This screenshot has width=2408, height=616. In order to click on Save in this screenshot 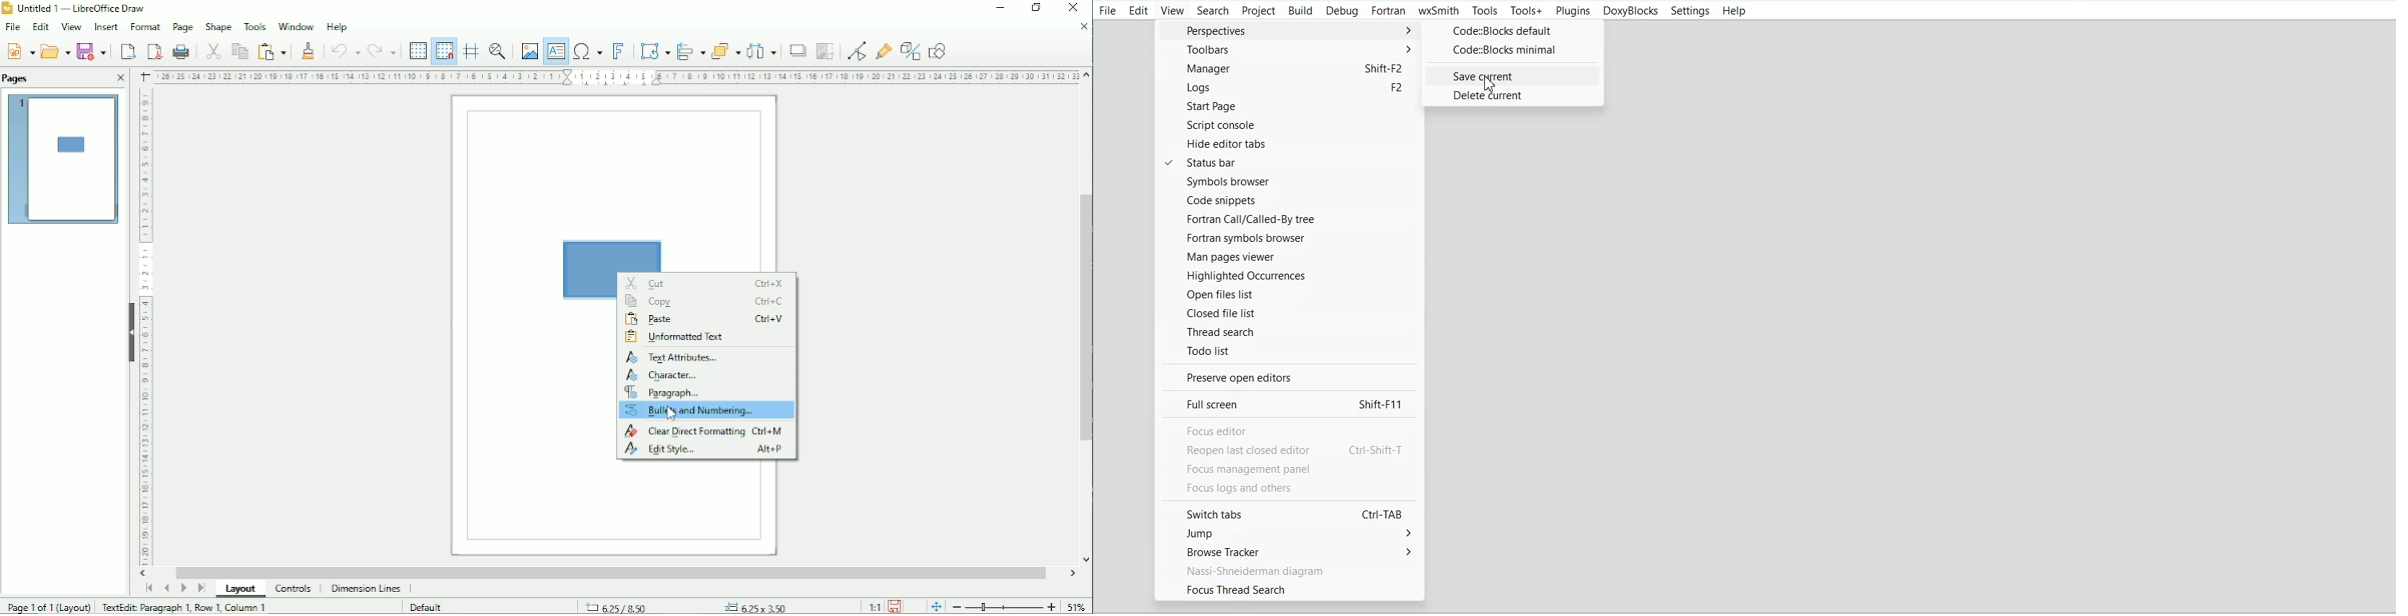, I will do `click(895, 607)`.